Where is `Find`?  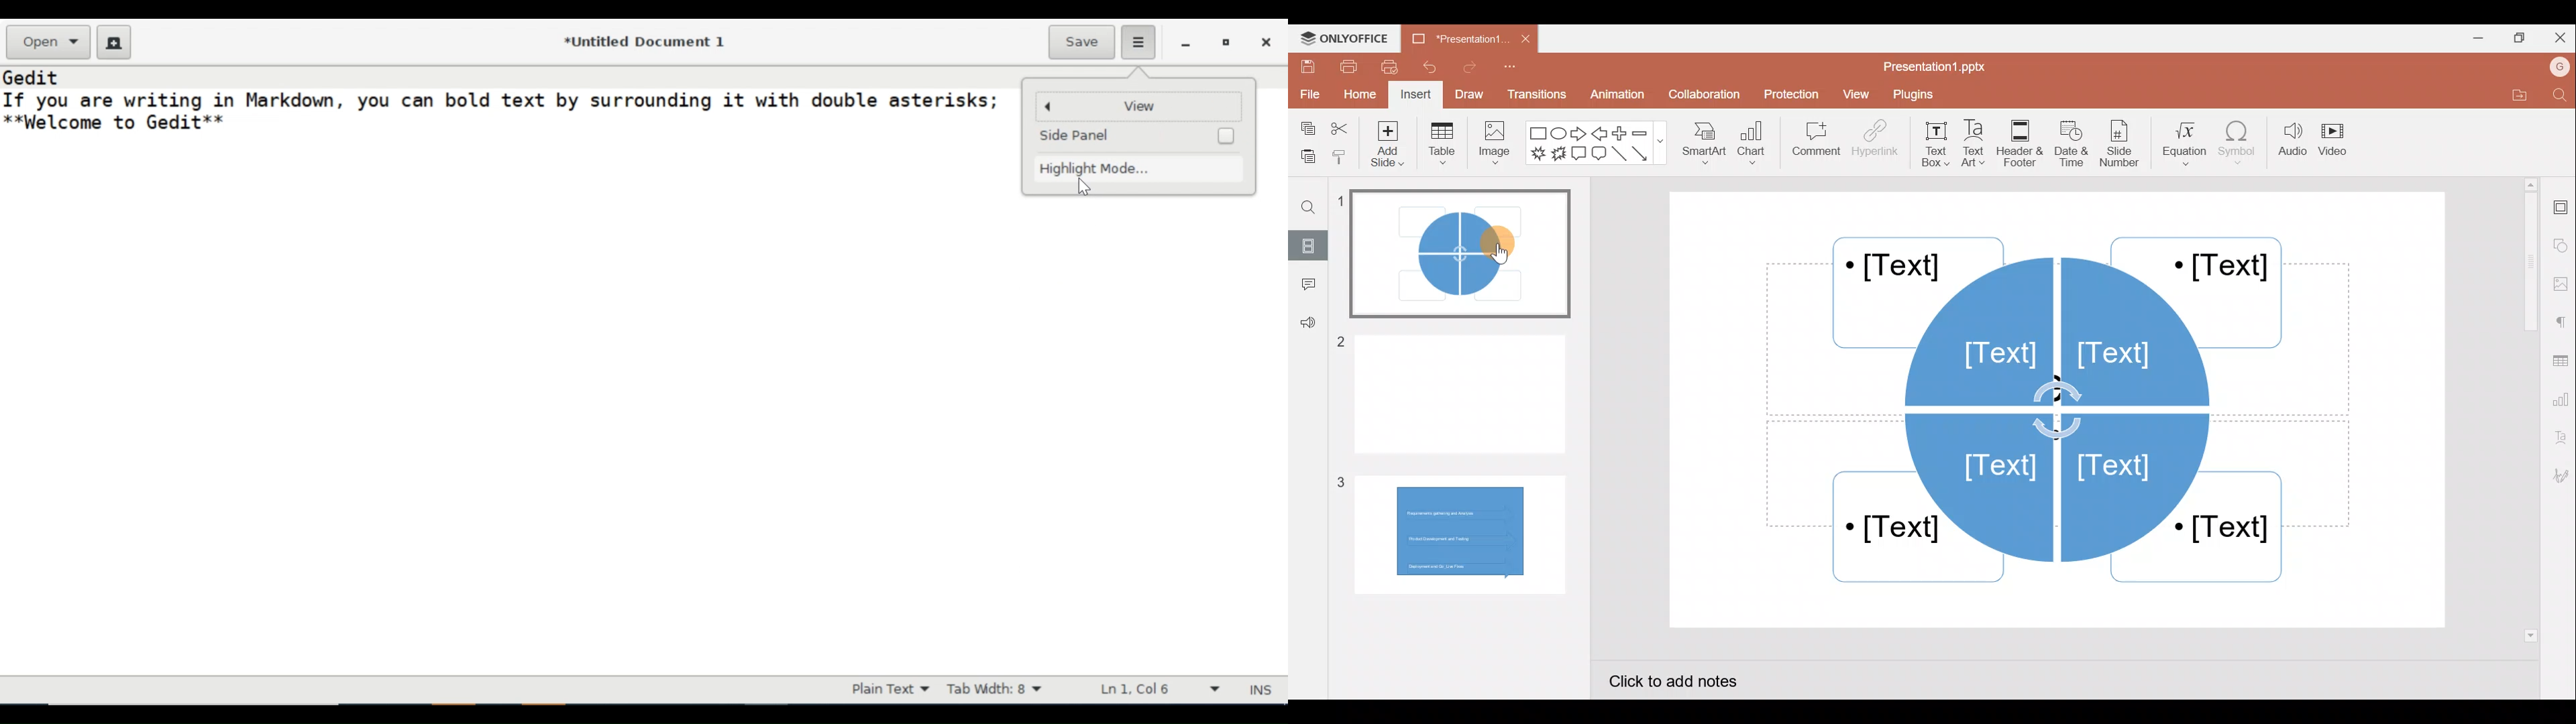 Find is located at coordinates (1316, 209).